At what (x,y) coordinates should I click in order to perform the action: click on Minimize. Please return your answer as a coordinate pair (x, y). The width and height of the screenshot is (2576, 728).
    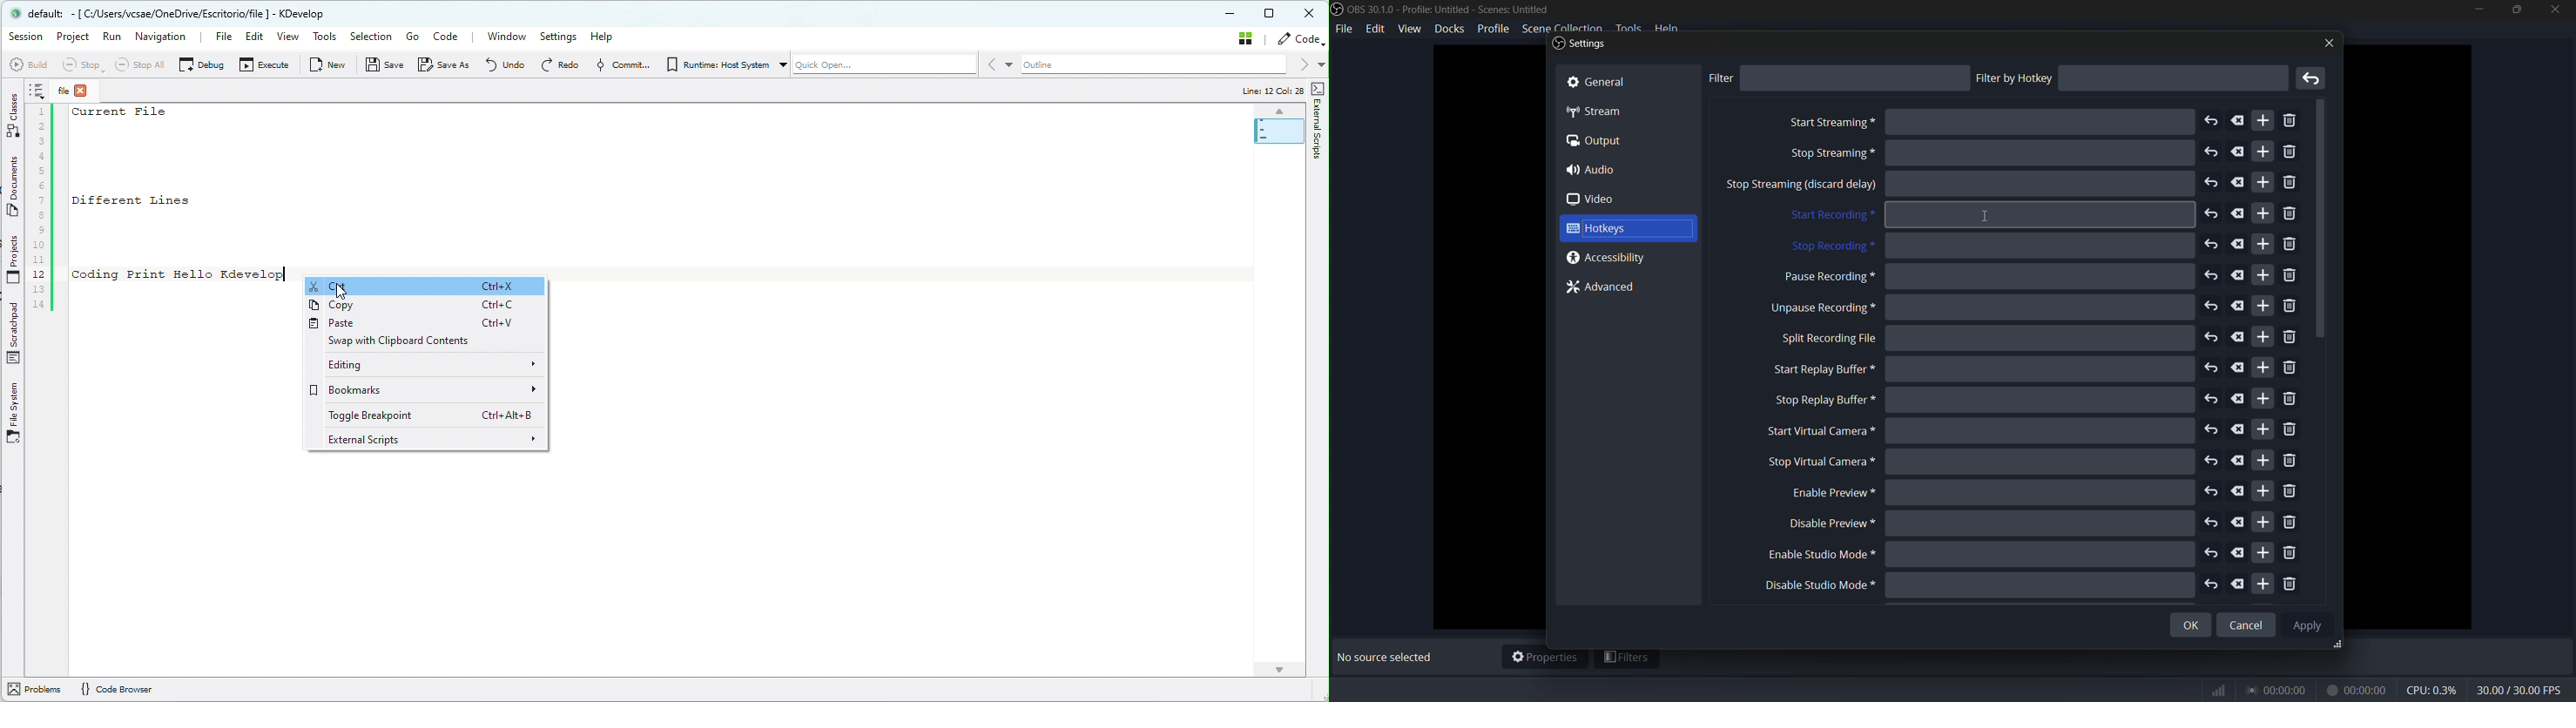
    Looking at the image, I should click on (1232, 15).